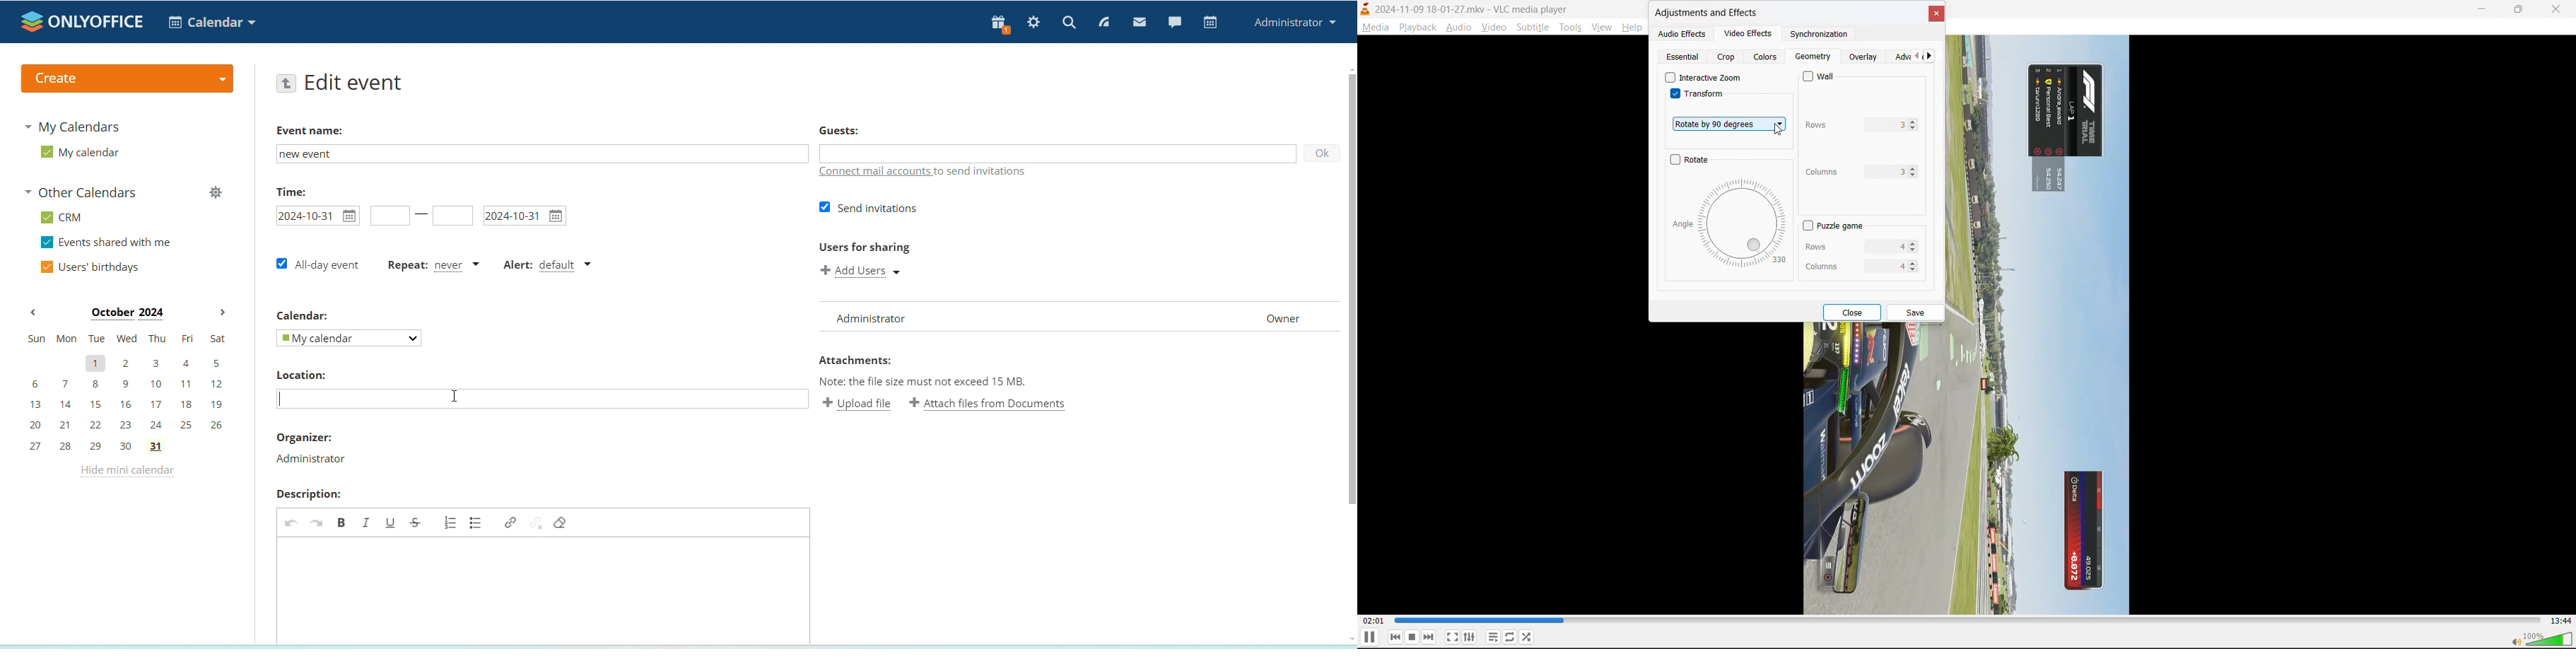 The width and height of the screenshot is (2576, 672). I want to click on minimize, so click(2486, 11).